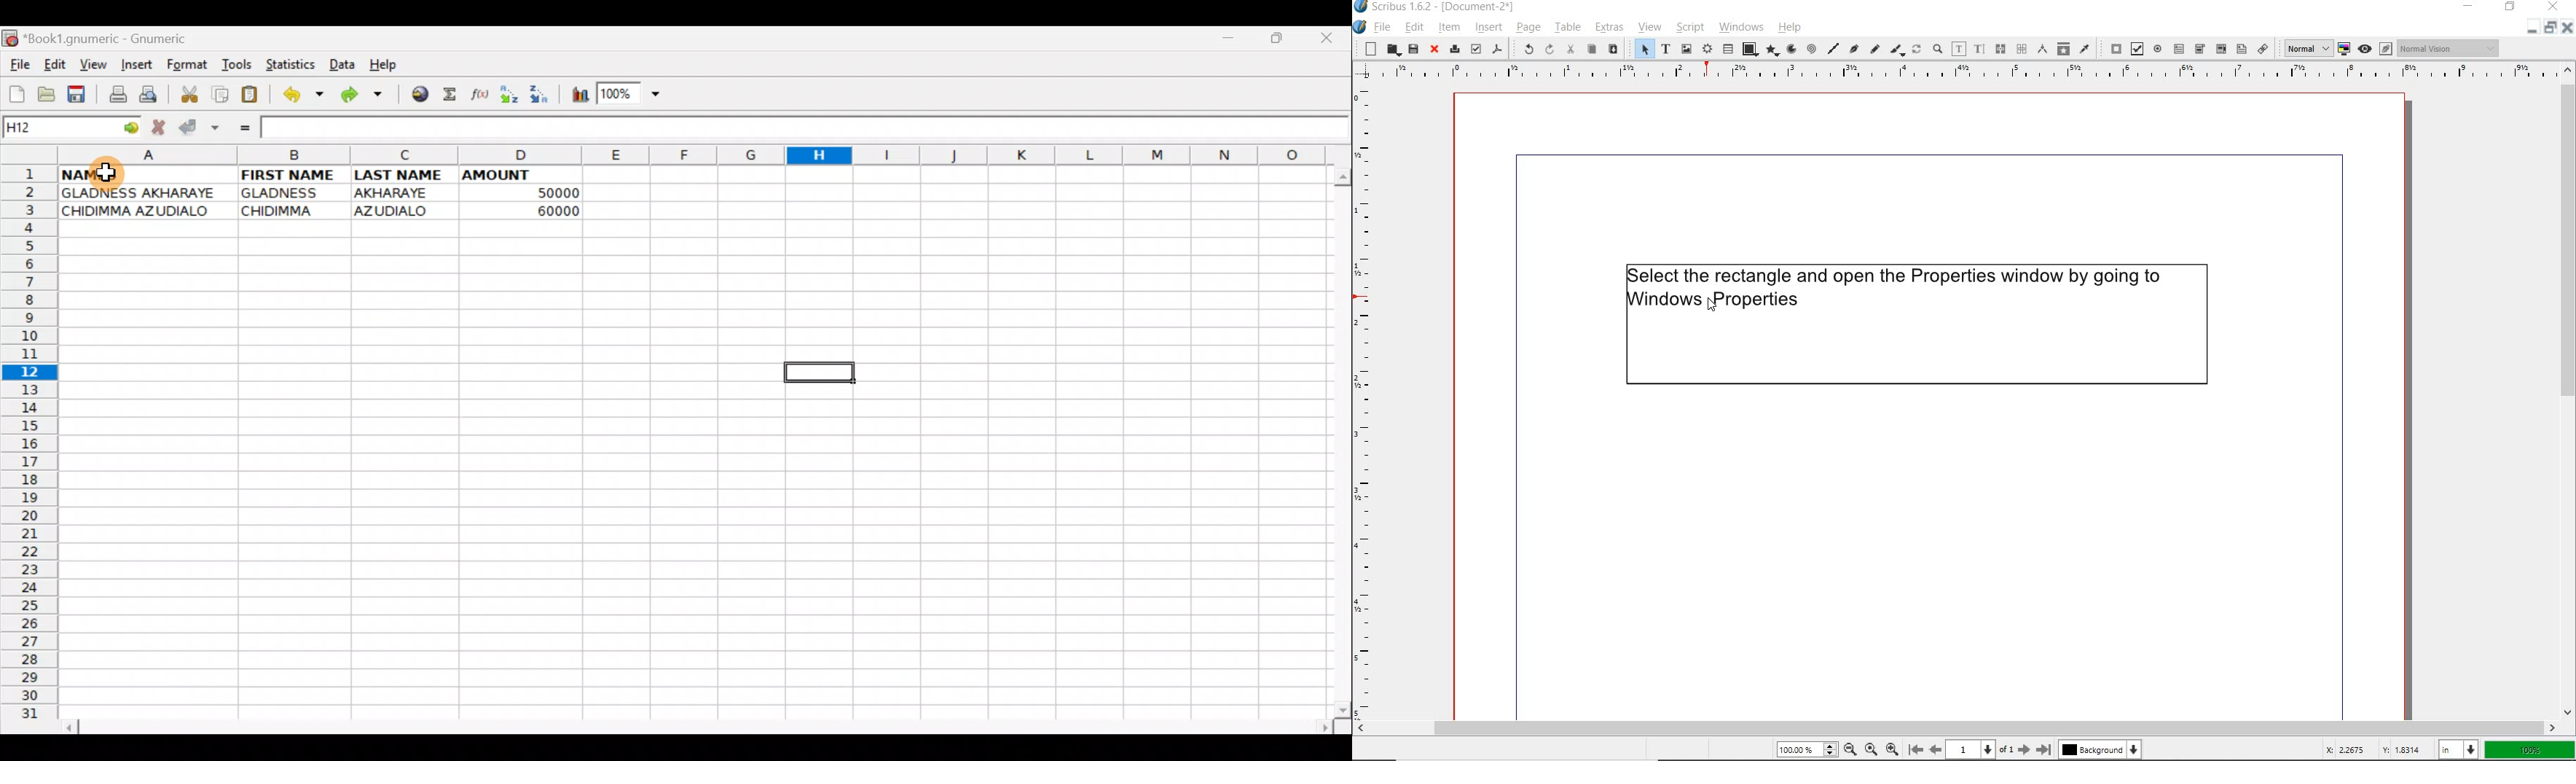 The height and width of the screenshot is (784, 2576). Describe the element at coordinates (2240, 50) in the screenshot. I see `Text annotation` at that location.